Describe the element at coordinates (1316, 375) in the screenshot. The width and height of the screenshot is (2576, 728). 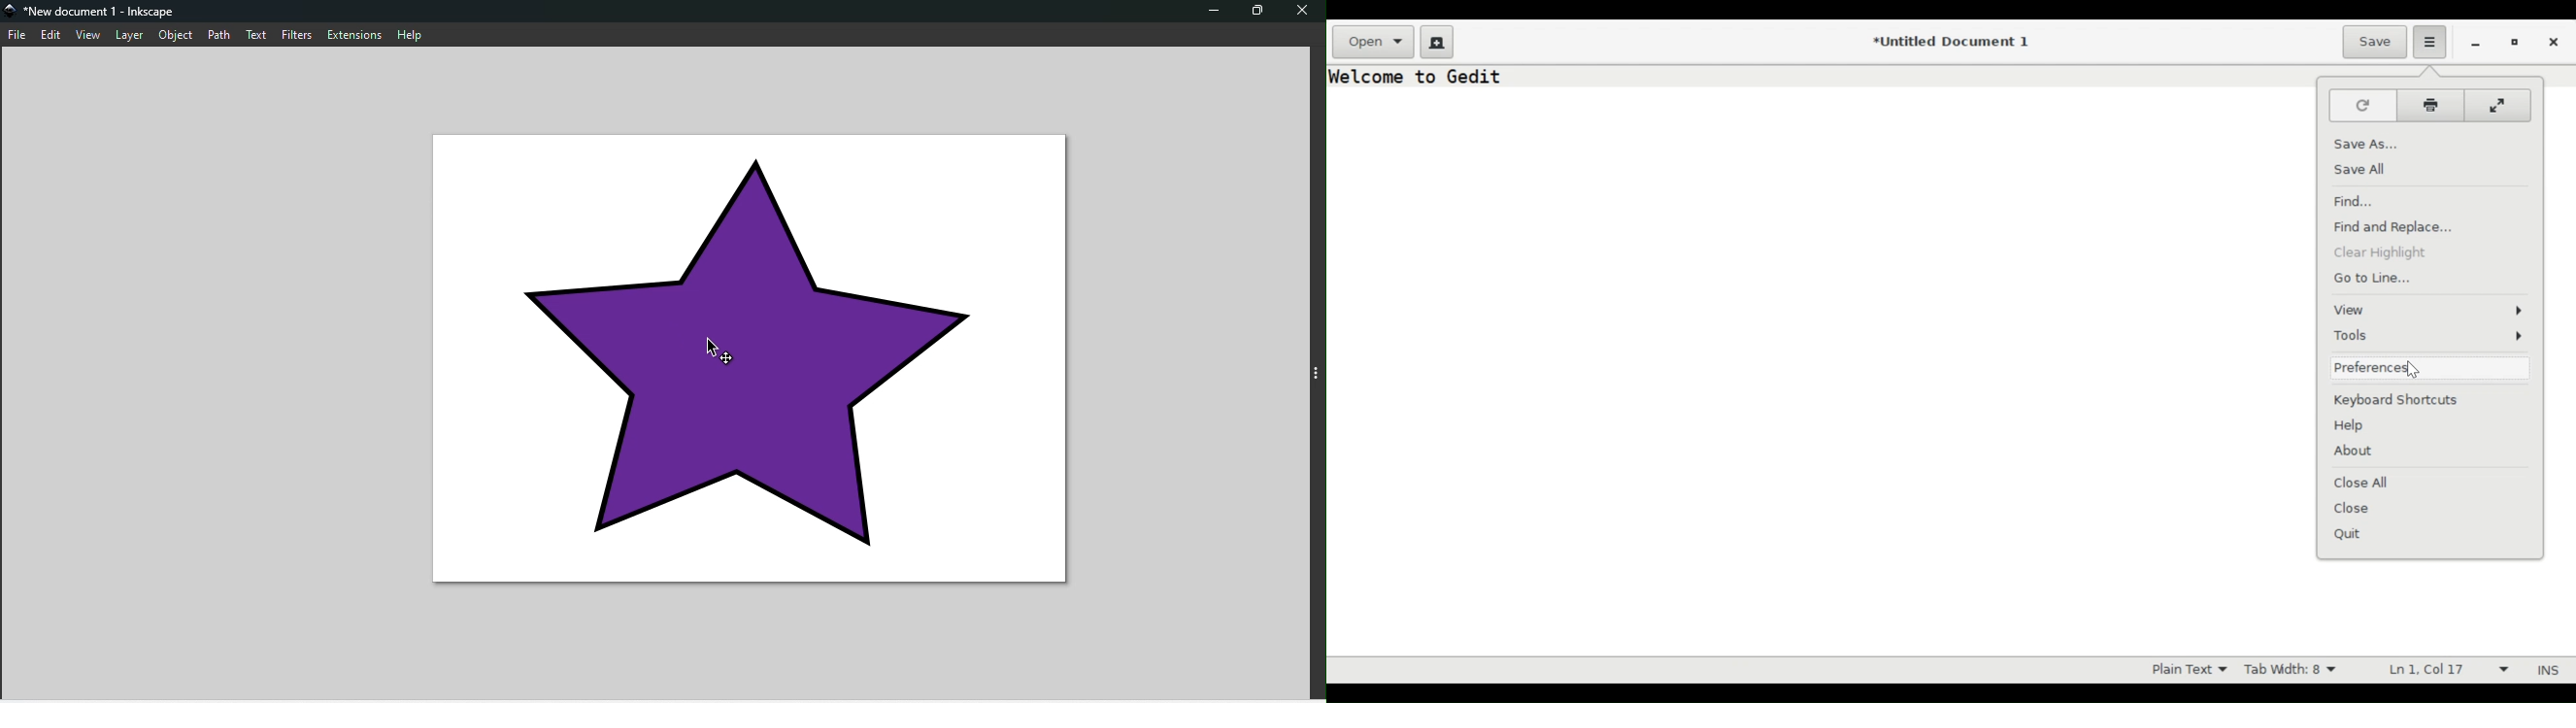
I see `sideBar toggle` at that location.